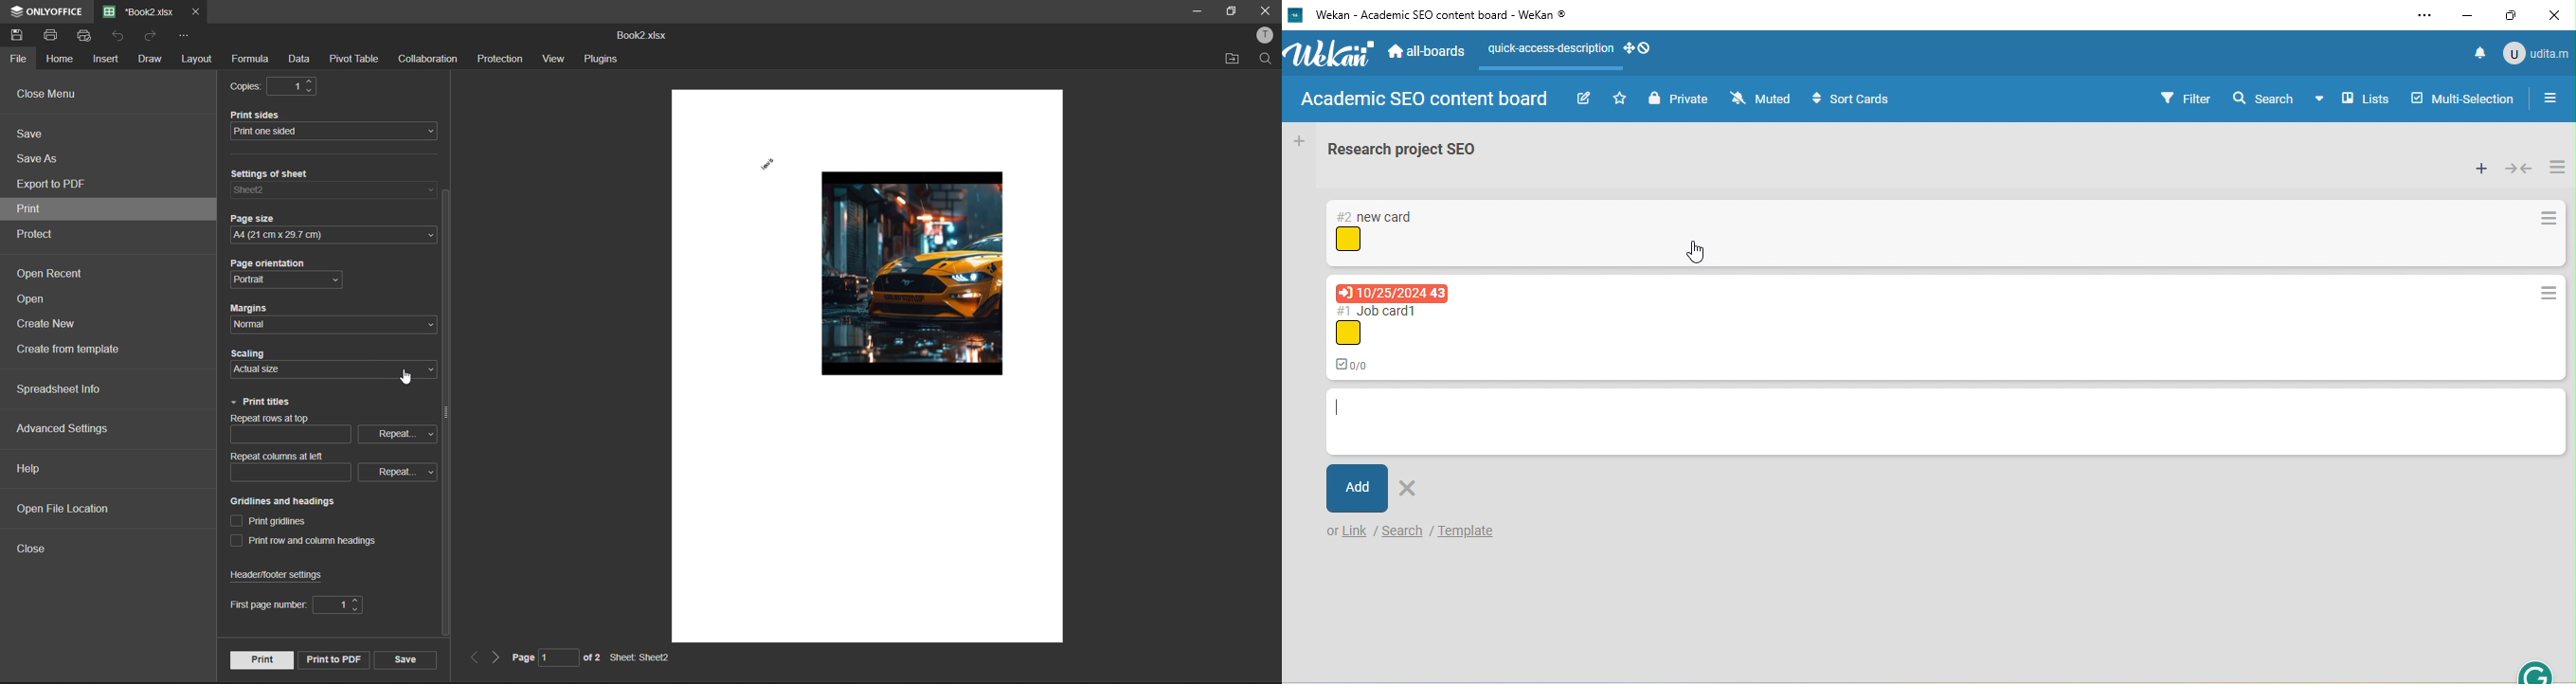 The width and height of the screenshot is (2576, 700). What do you see at coordinates (1332, 55) in the screenshot?
I see `wekan` at bounding box center [1332, 55].